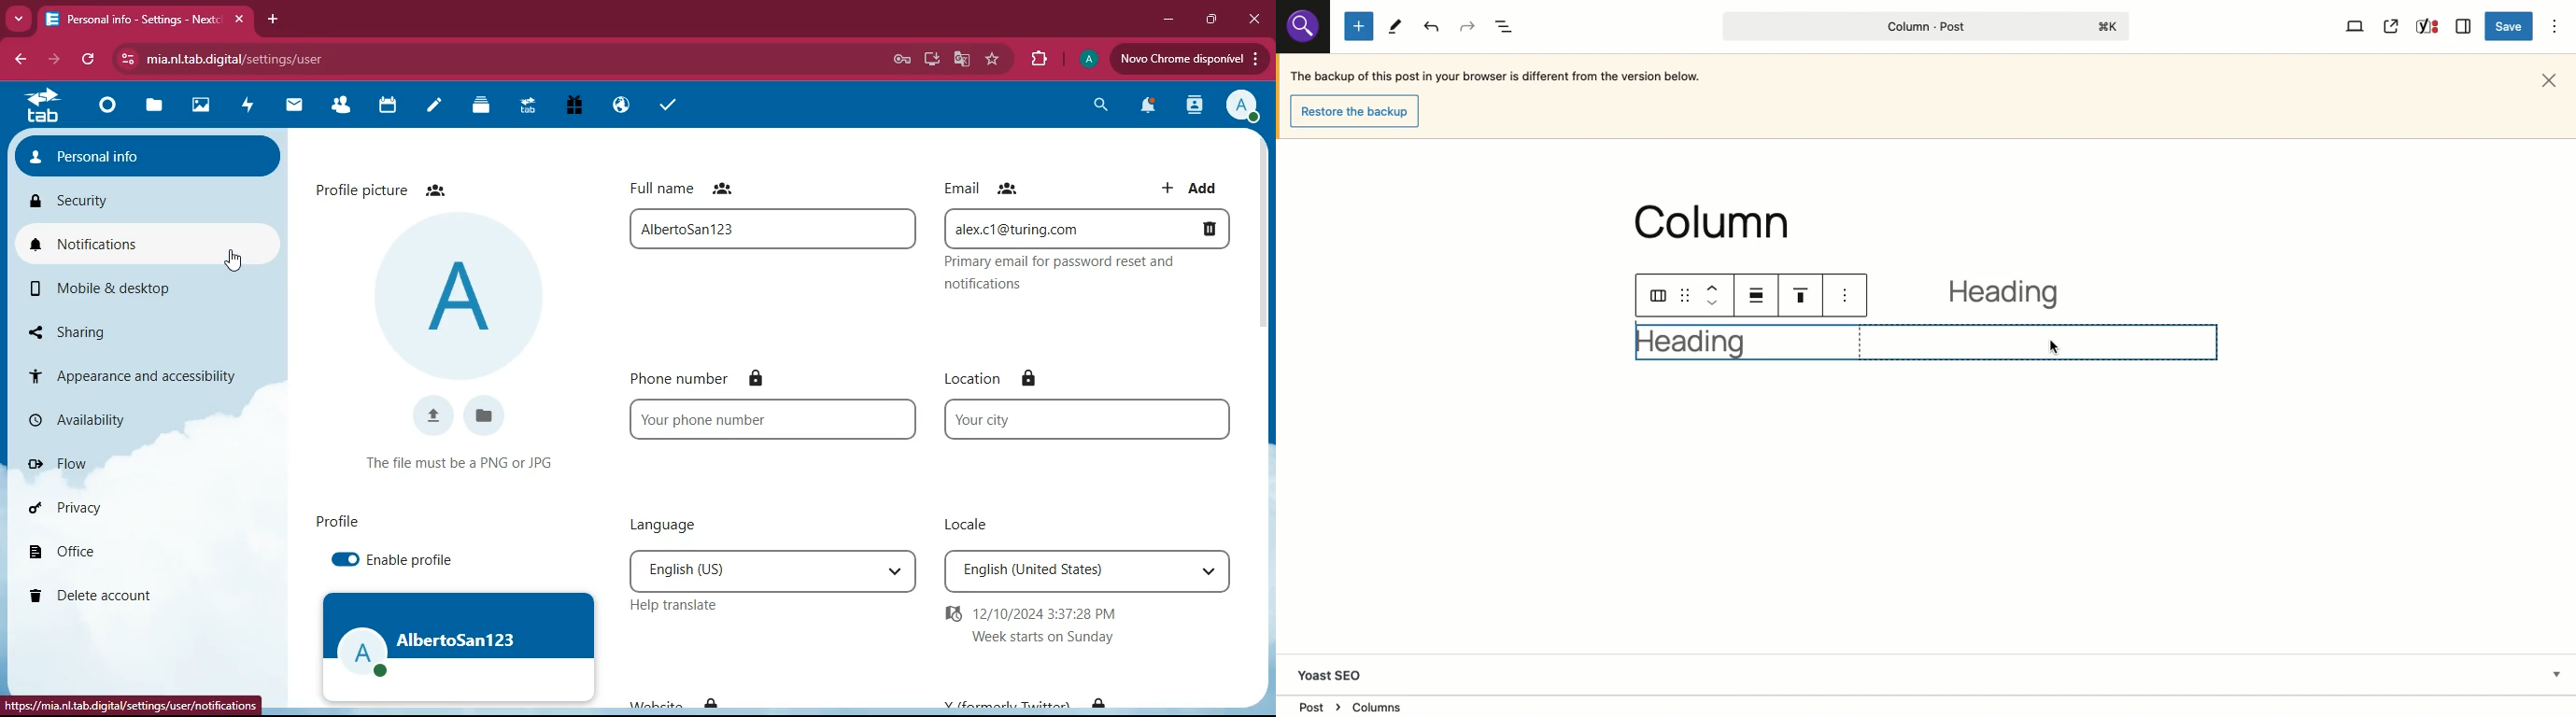 The width and height of the screenshot is (2576, 728). Describe the element at coordinates (1762, 296) in the screenshot. I see `Align` at that location.